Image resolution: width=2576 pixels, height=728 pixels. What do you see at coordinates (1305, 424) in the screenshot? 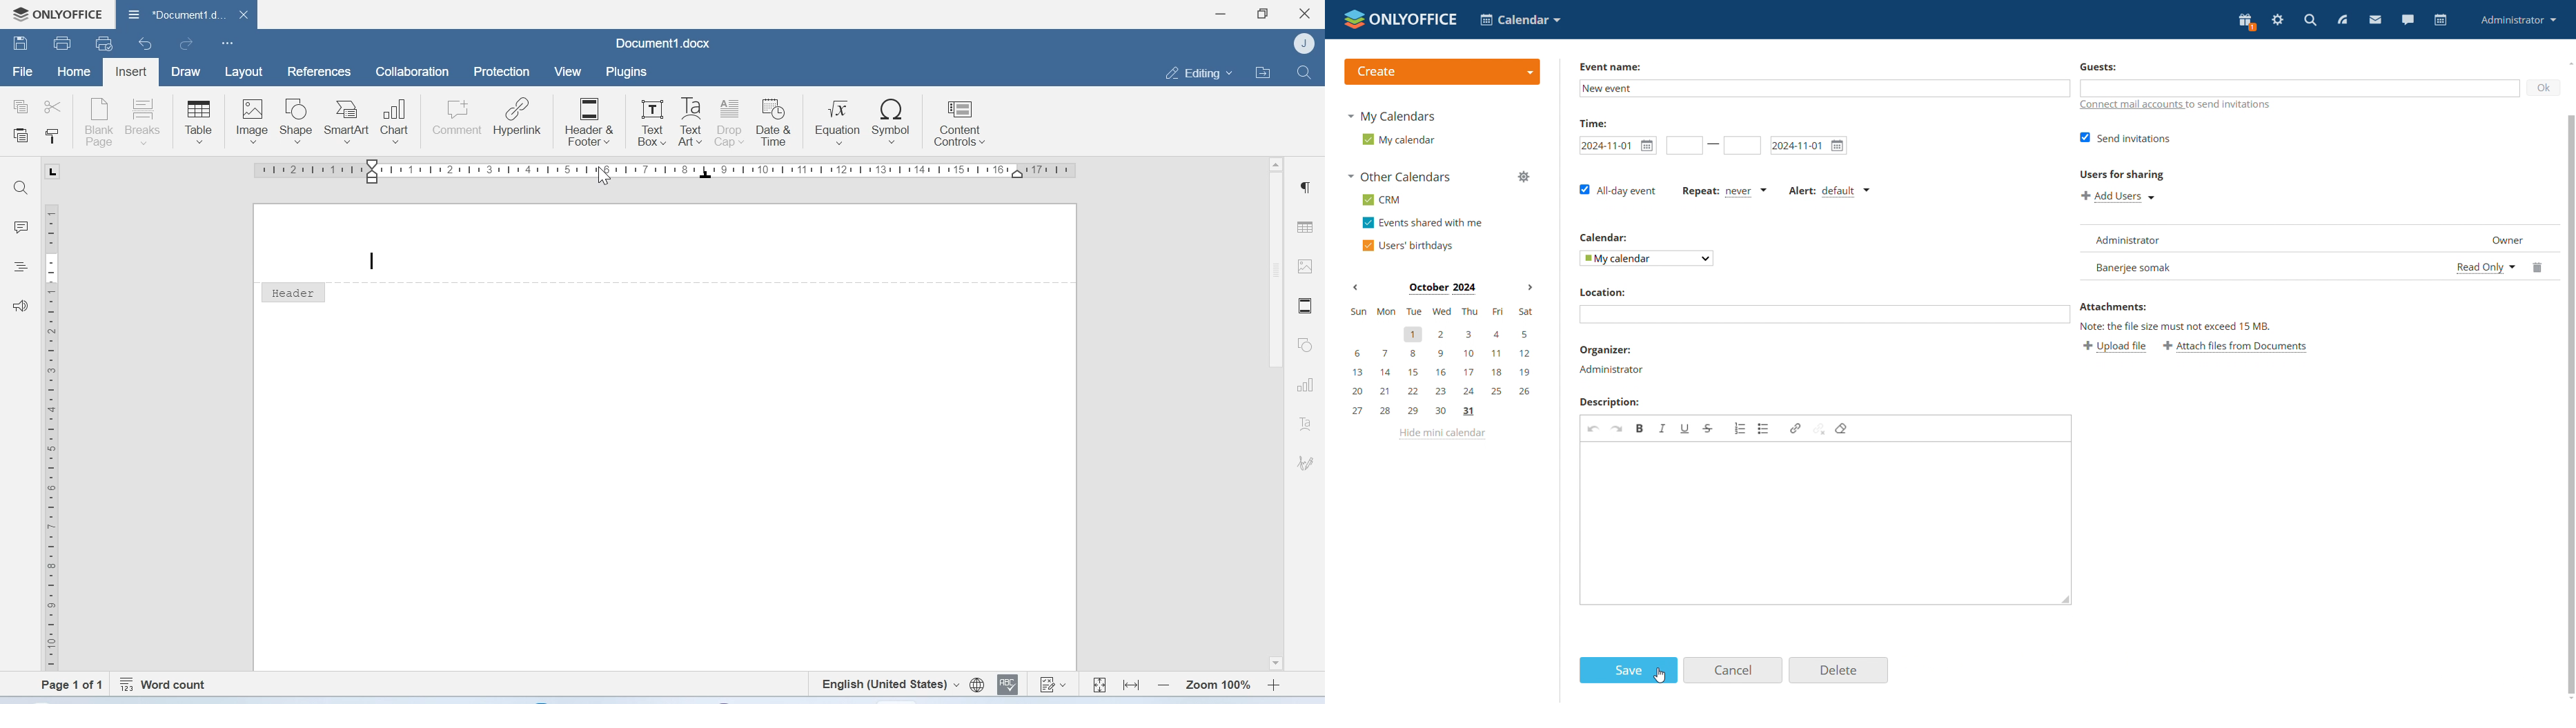
I see `Text` at bounding box center [1305, 424].